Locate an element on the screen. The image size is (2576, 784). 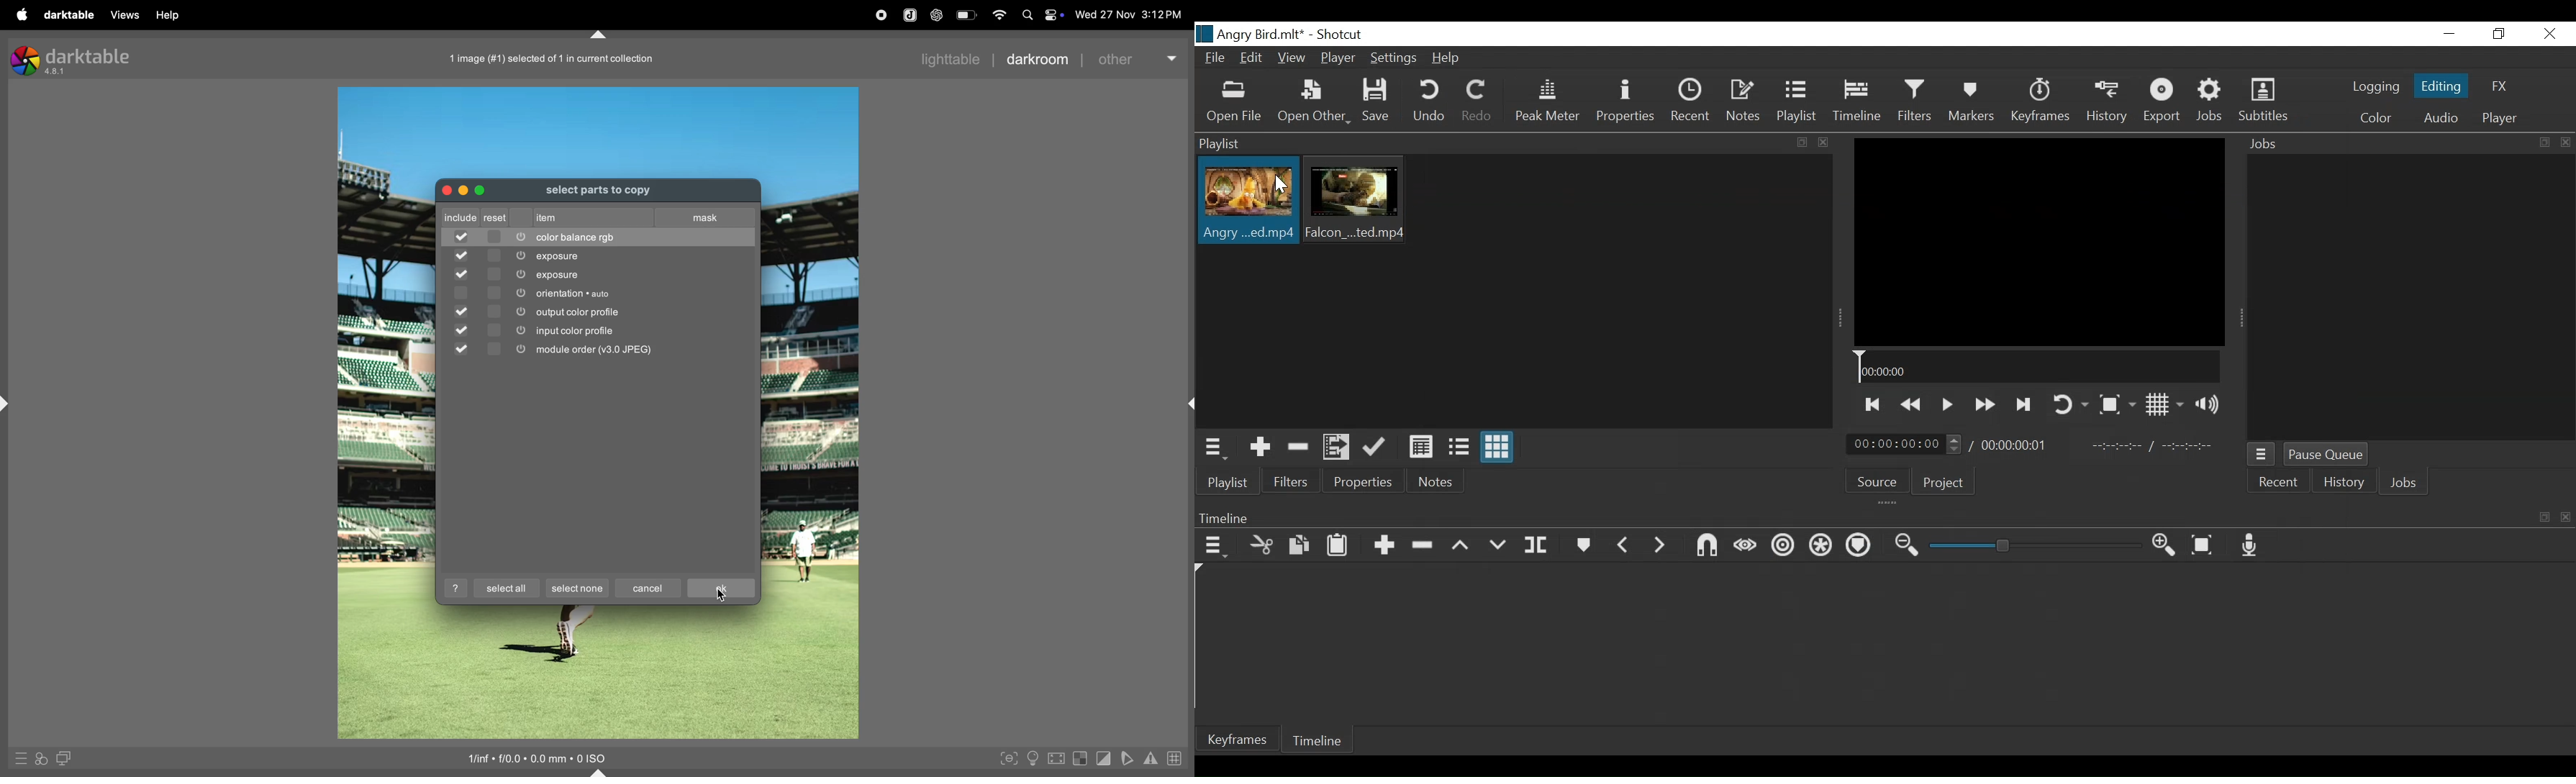
Markers is located at coordinates (1584, 546).